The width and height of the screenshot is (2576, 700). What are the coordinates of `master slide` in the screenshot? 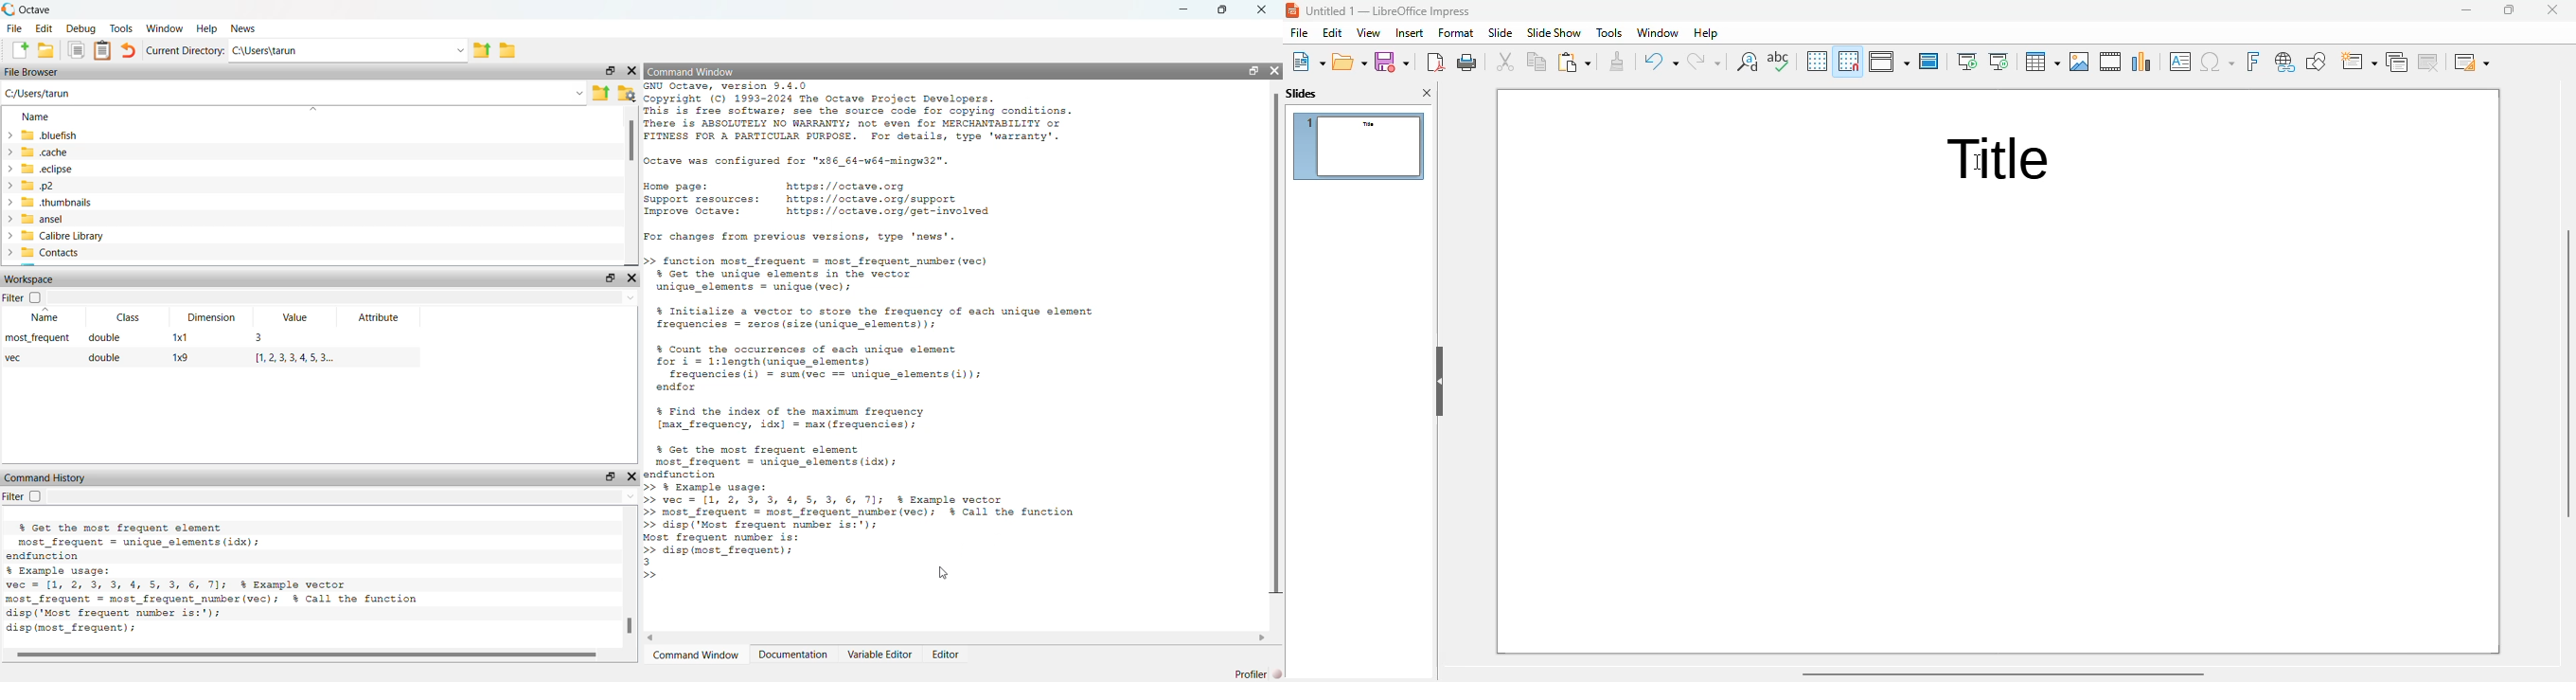 It's located at (1928, 62).